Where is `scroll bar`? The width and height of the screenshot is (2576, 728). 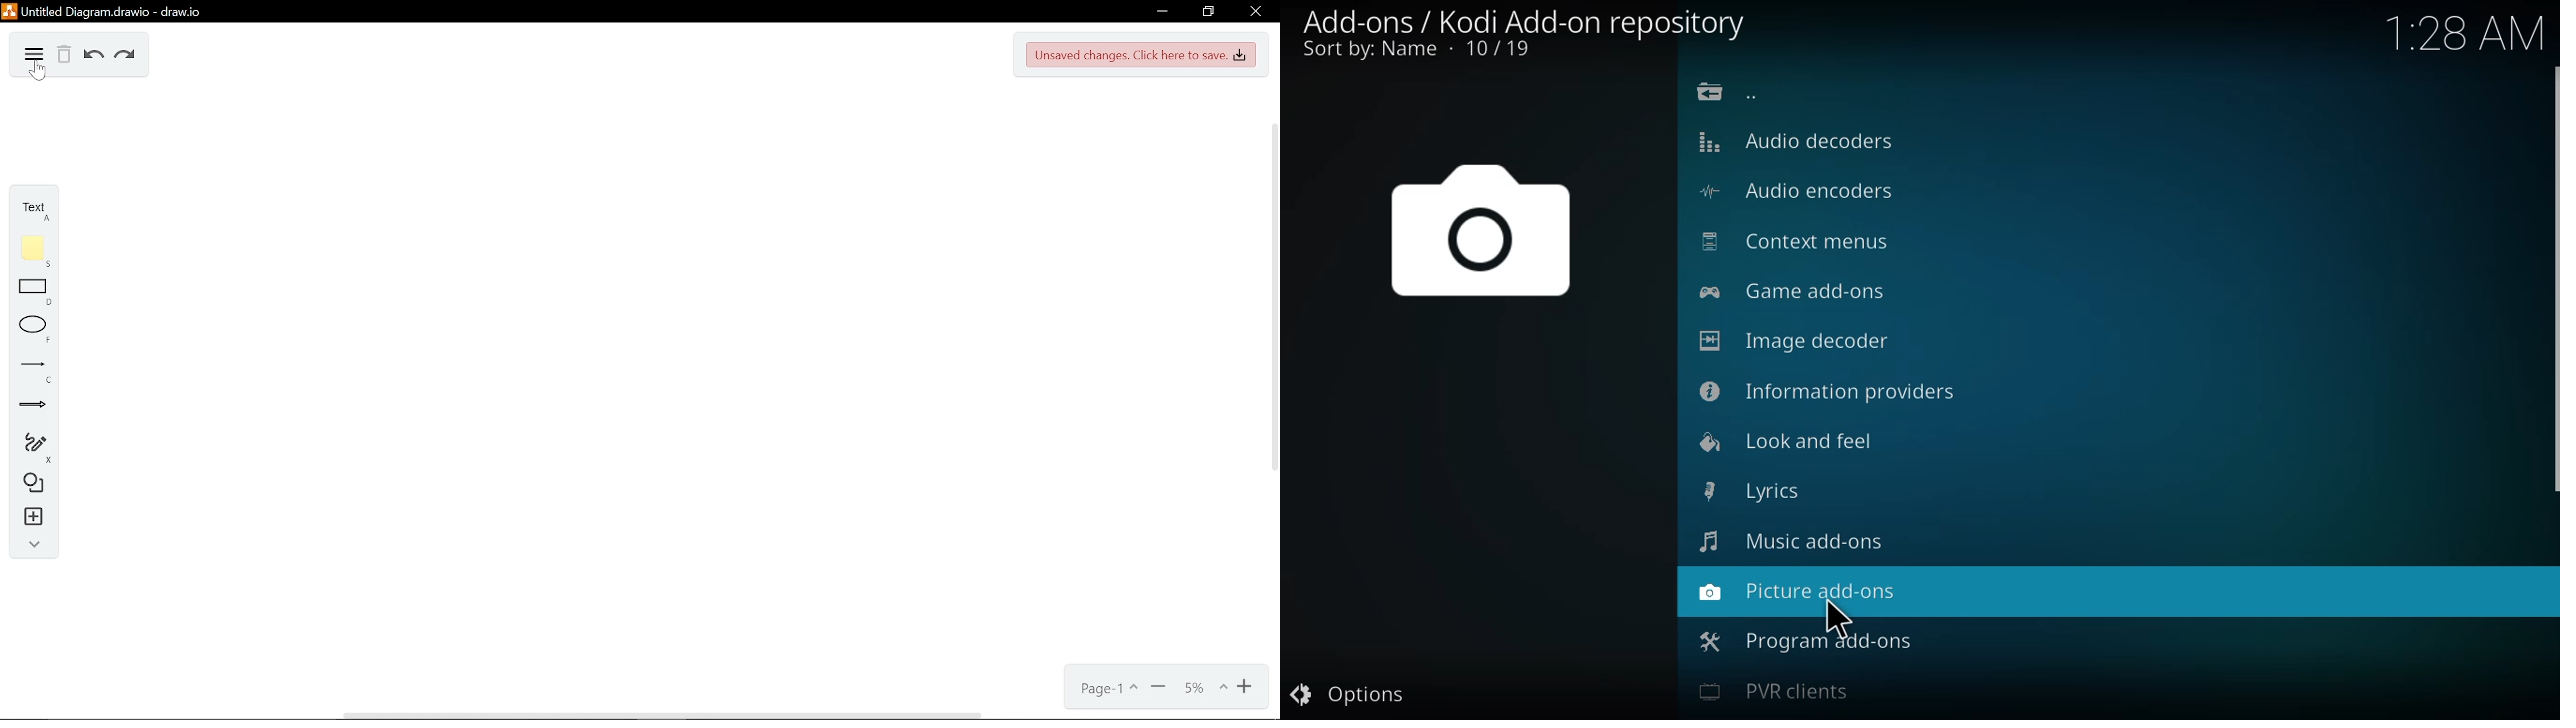
scroll bar is located at coordinates (2560, 278).